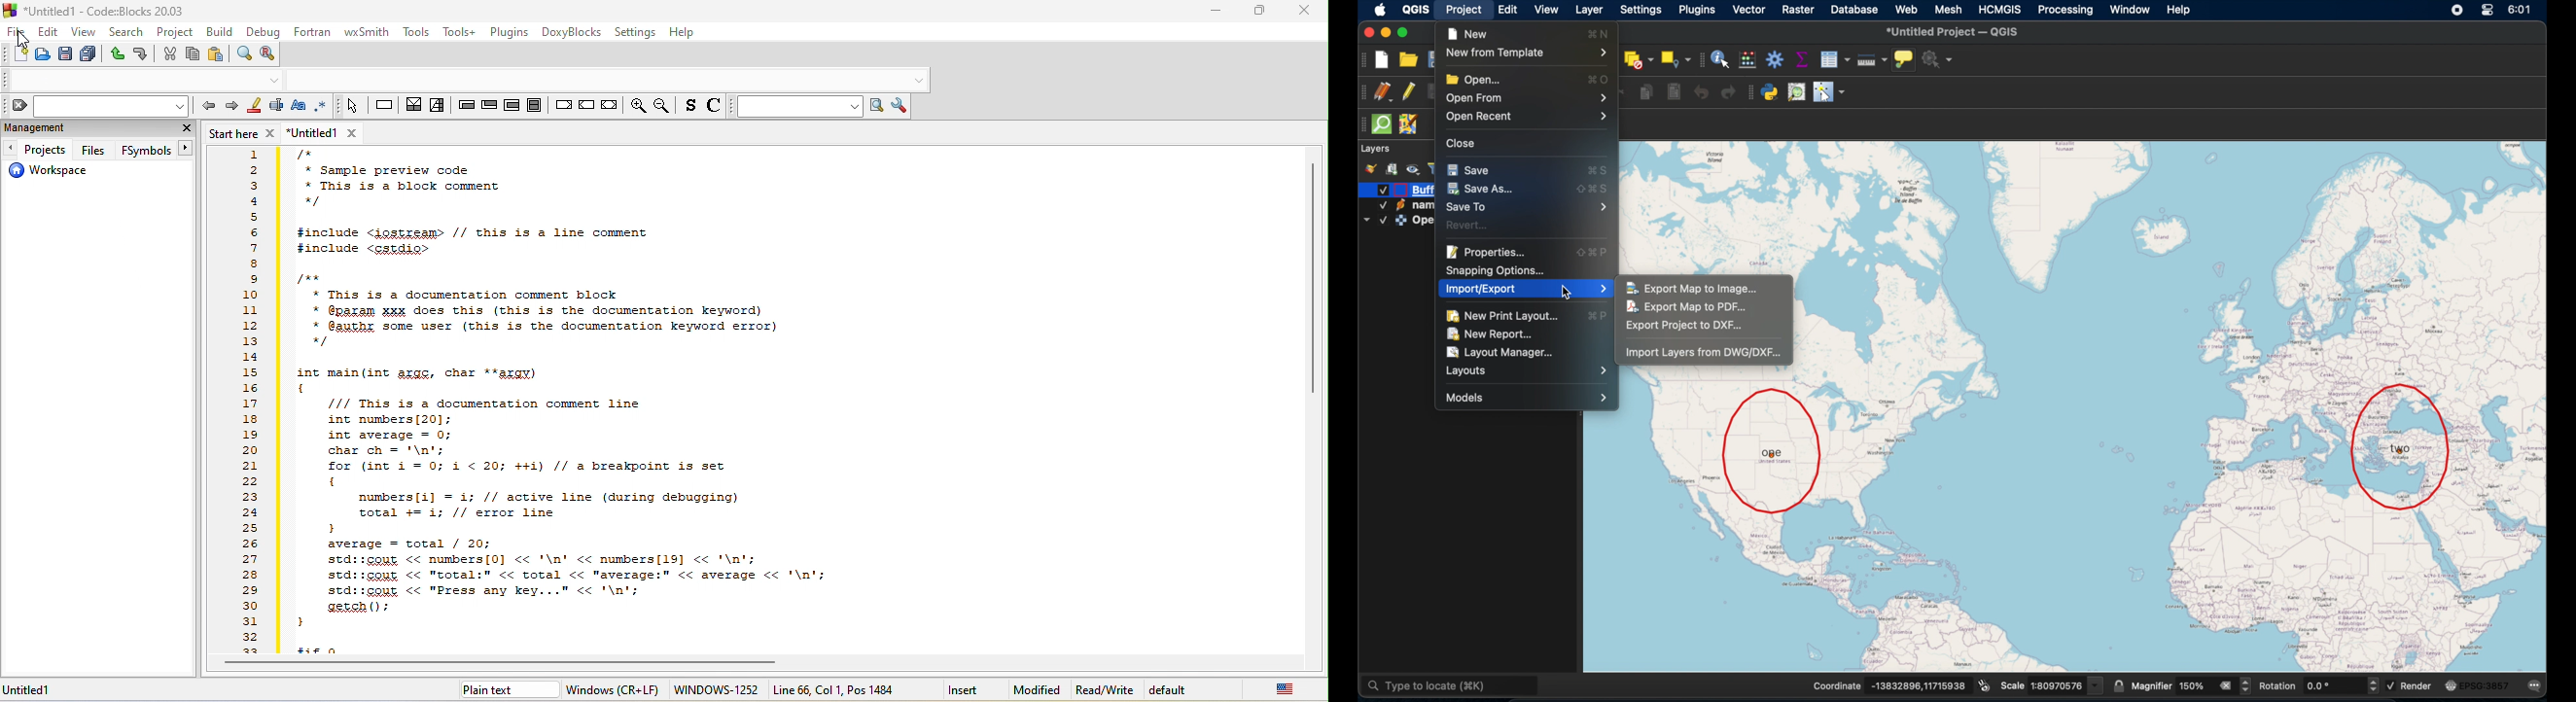  Describe the element at coordinates (18, 53) in the screenshot. I see `new` at that location.